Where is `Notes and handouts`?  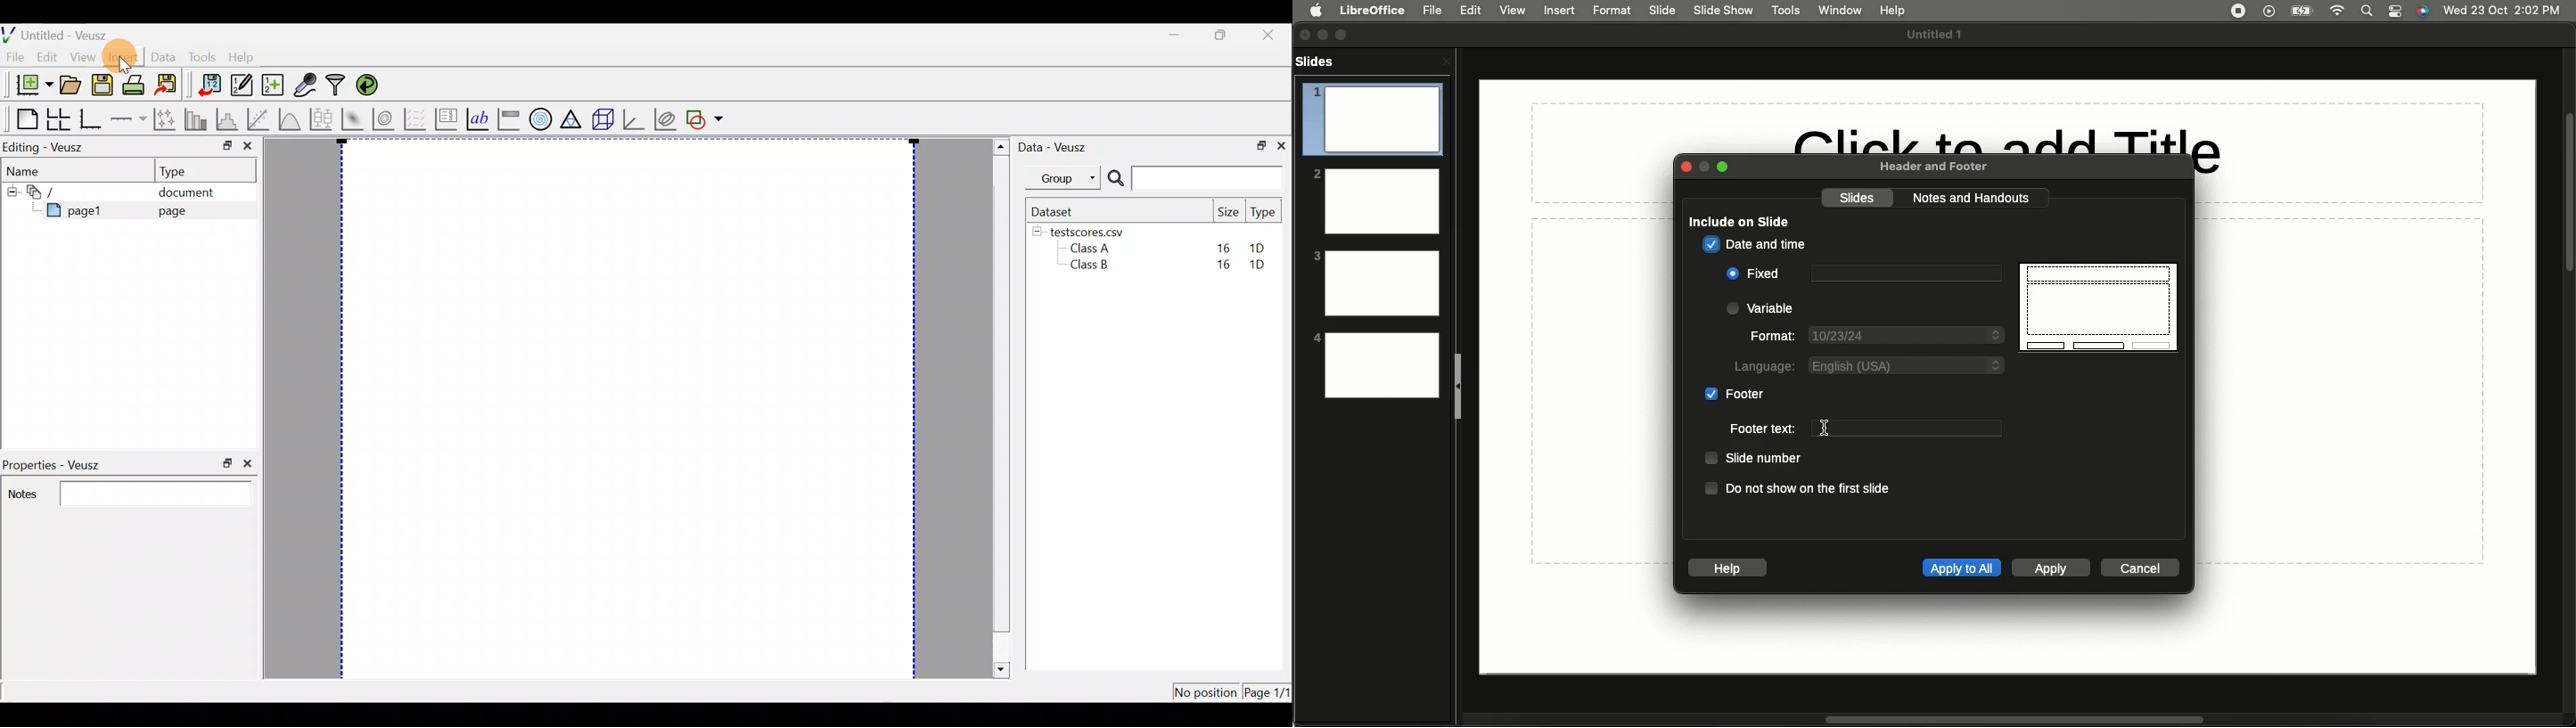
Notes and handouts is located at coordinates (1973, 199).